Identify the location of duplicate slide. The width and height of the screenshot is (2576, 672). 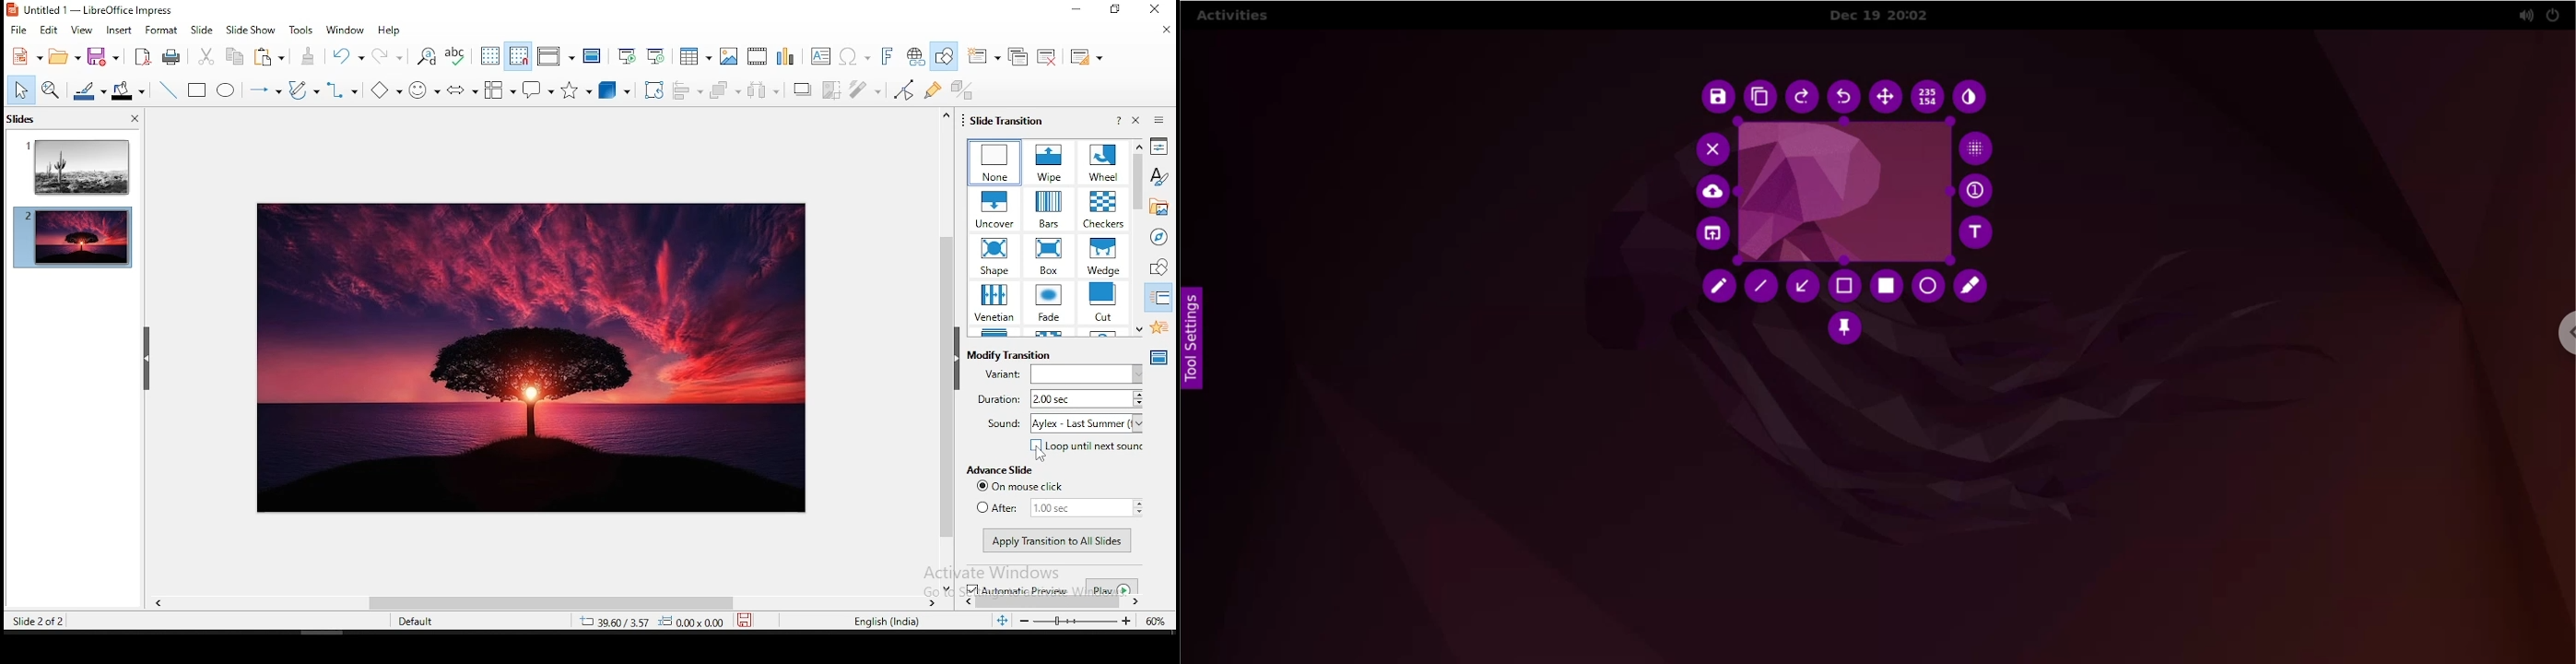
(1021, 53).